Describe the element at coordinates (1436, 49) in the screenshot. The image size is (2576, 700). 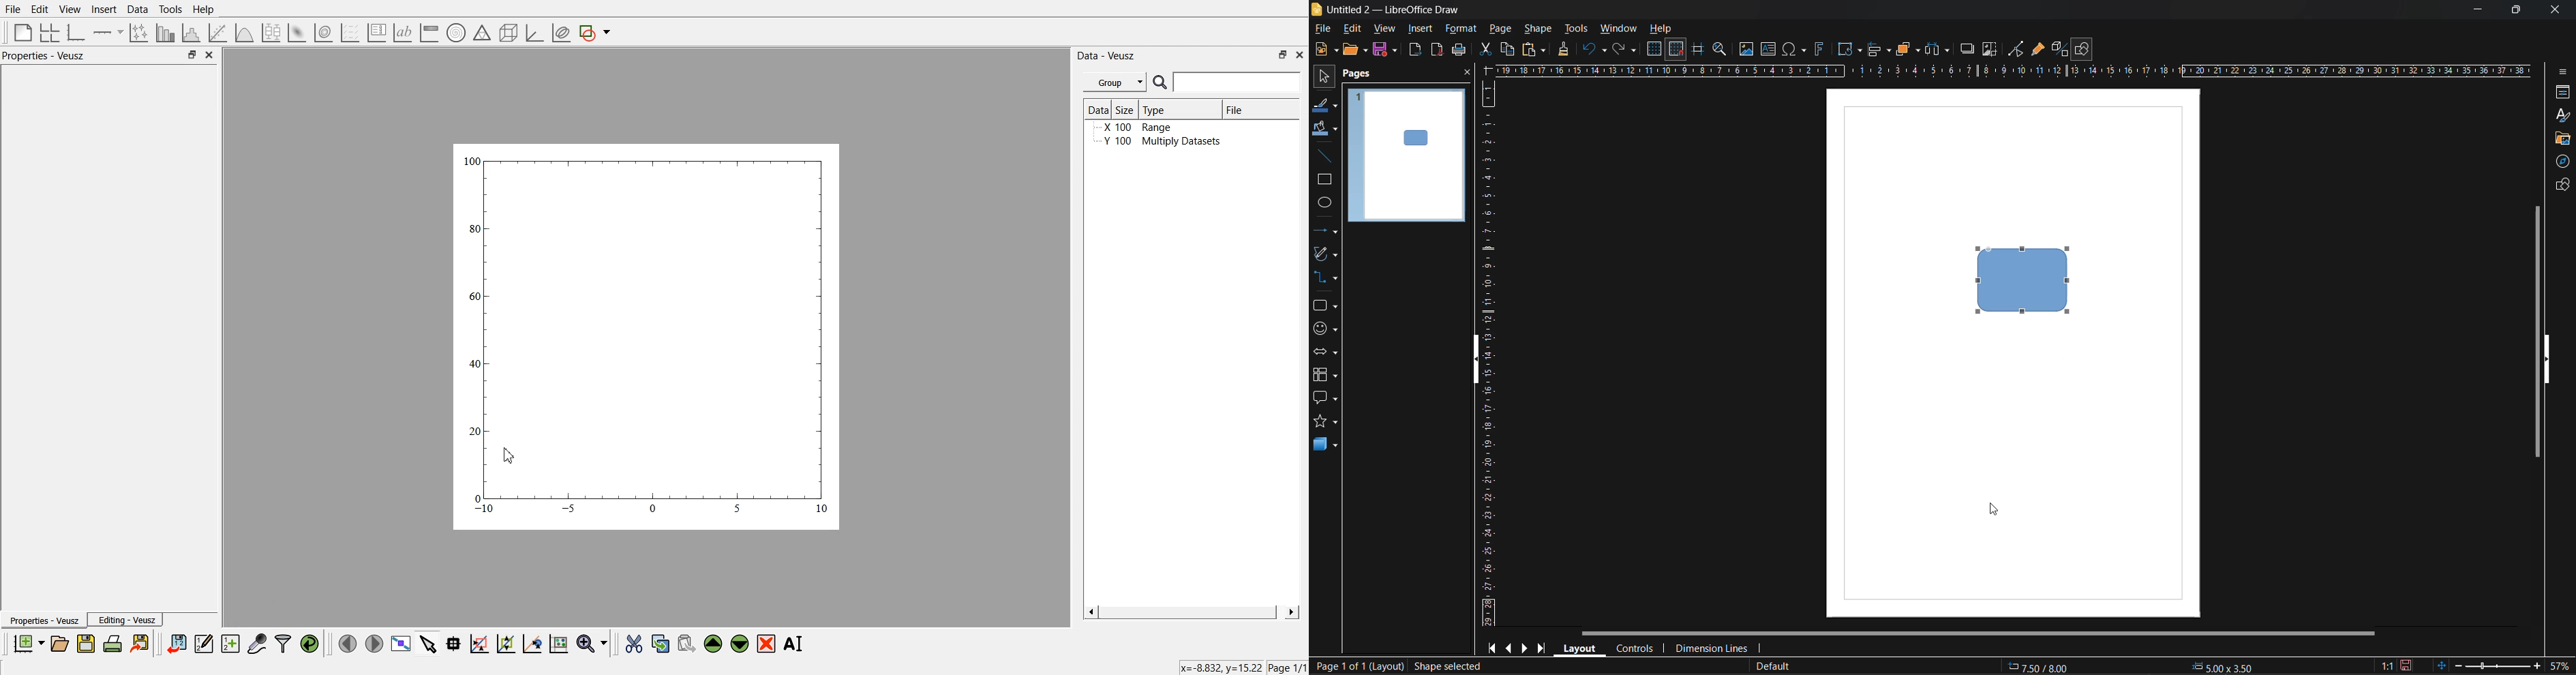
I see `export as pdf` at that location.